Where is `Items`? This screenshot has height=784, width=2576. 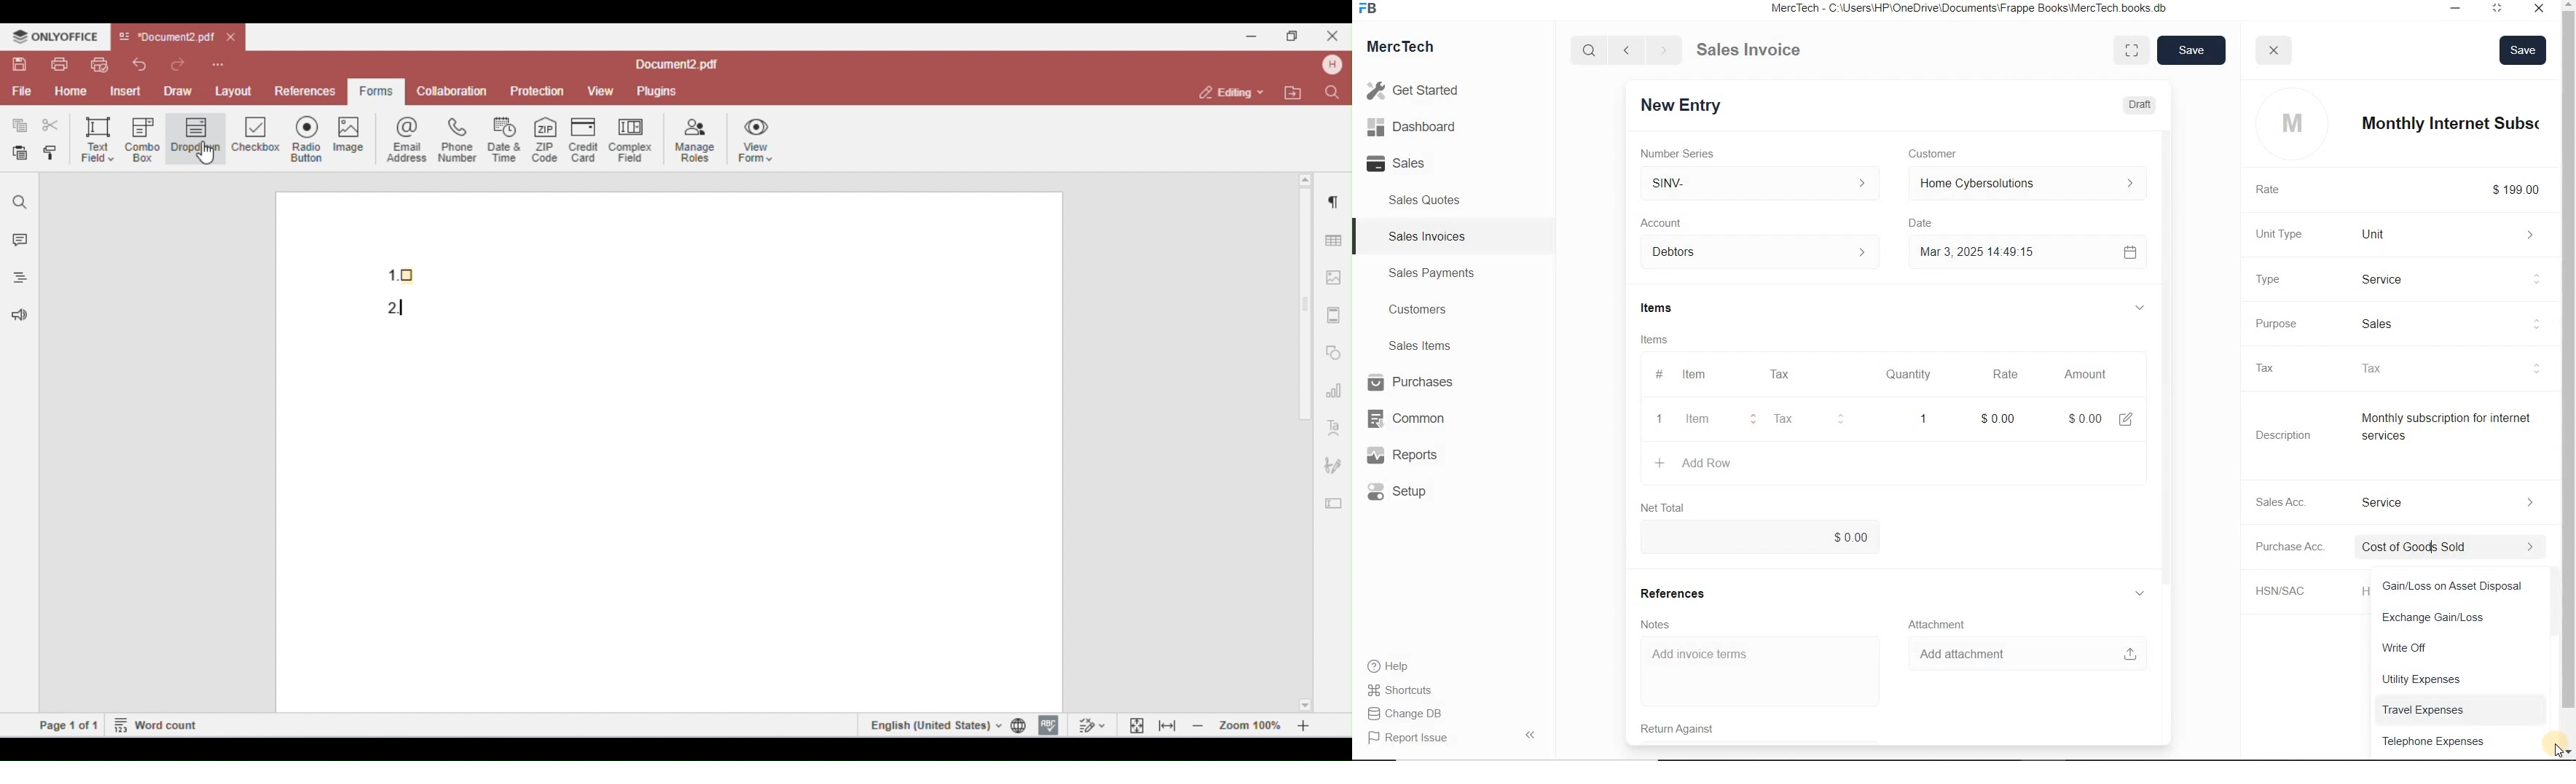
Items is located at coordinates (1670, 339).